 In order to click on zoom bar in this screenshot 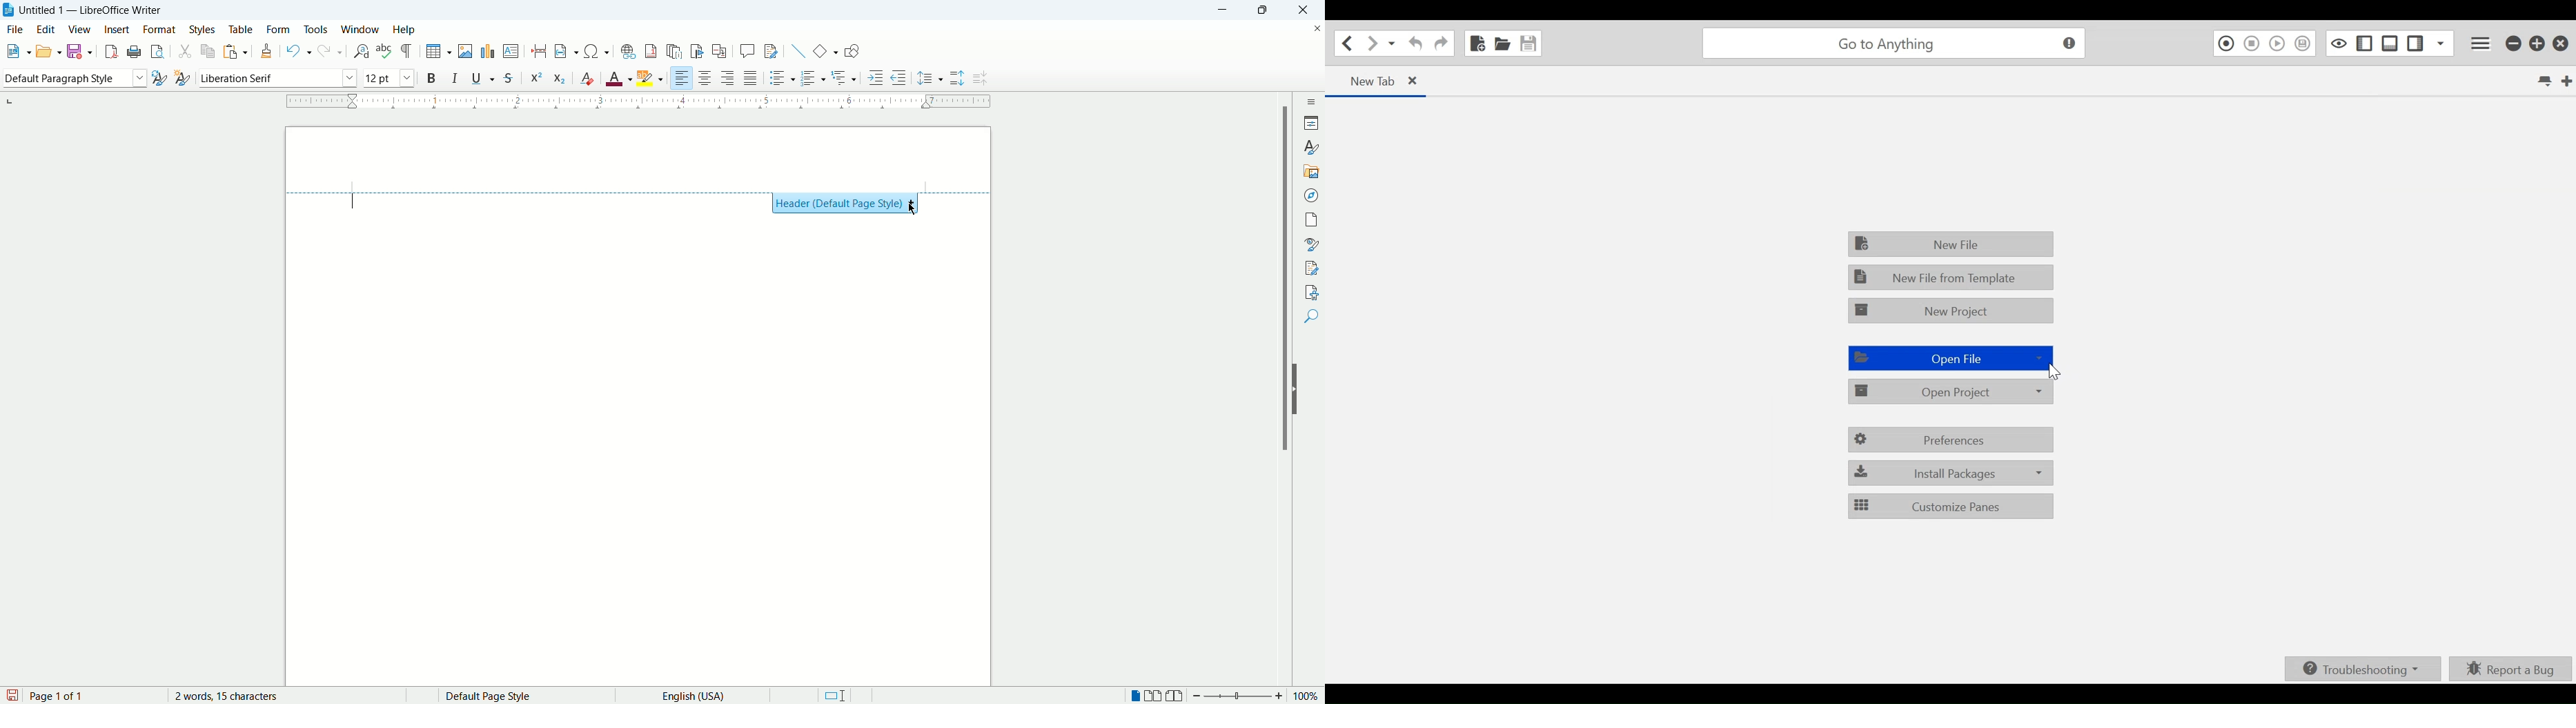, I will do `click(1239, 696)`.